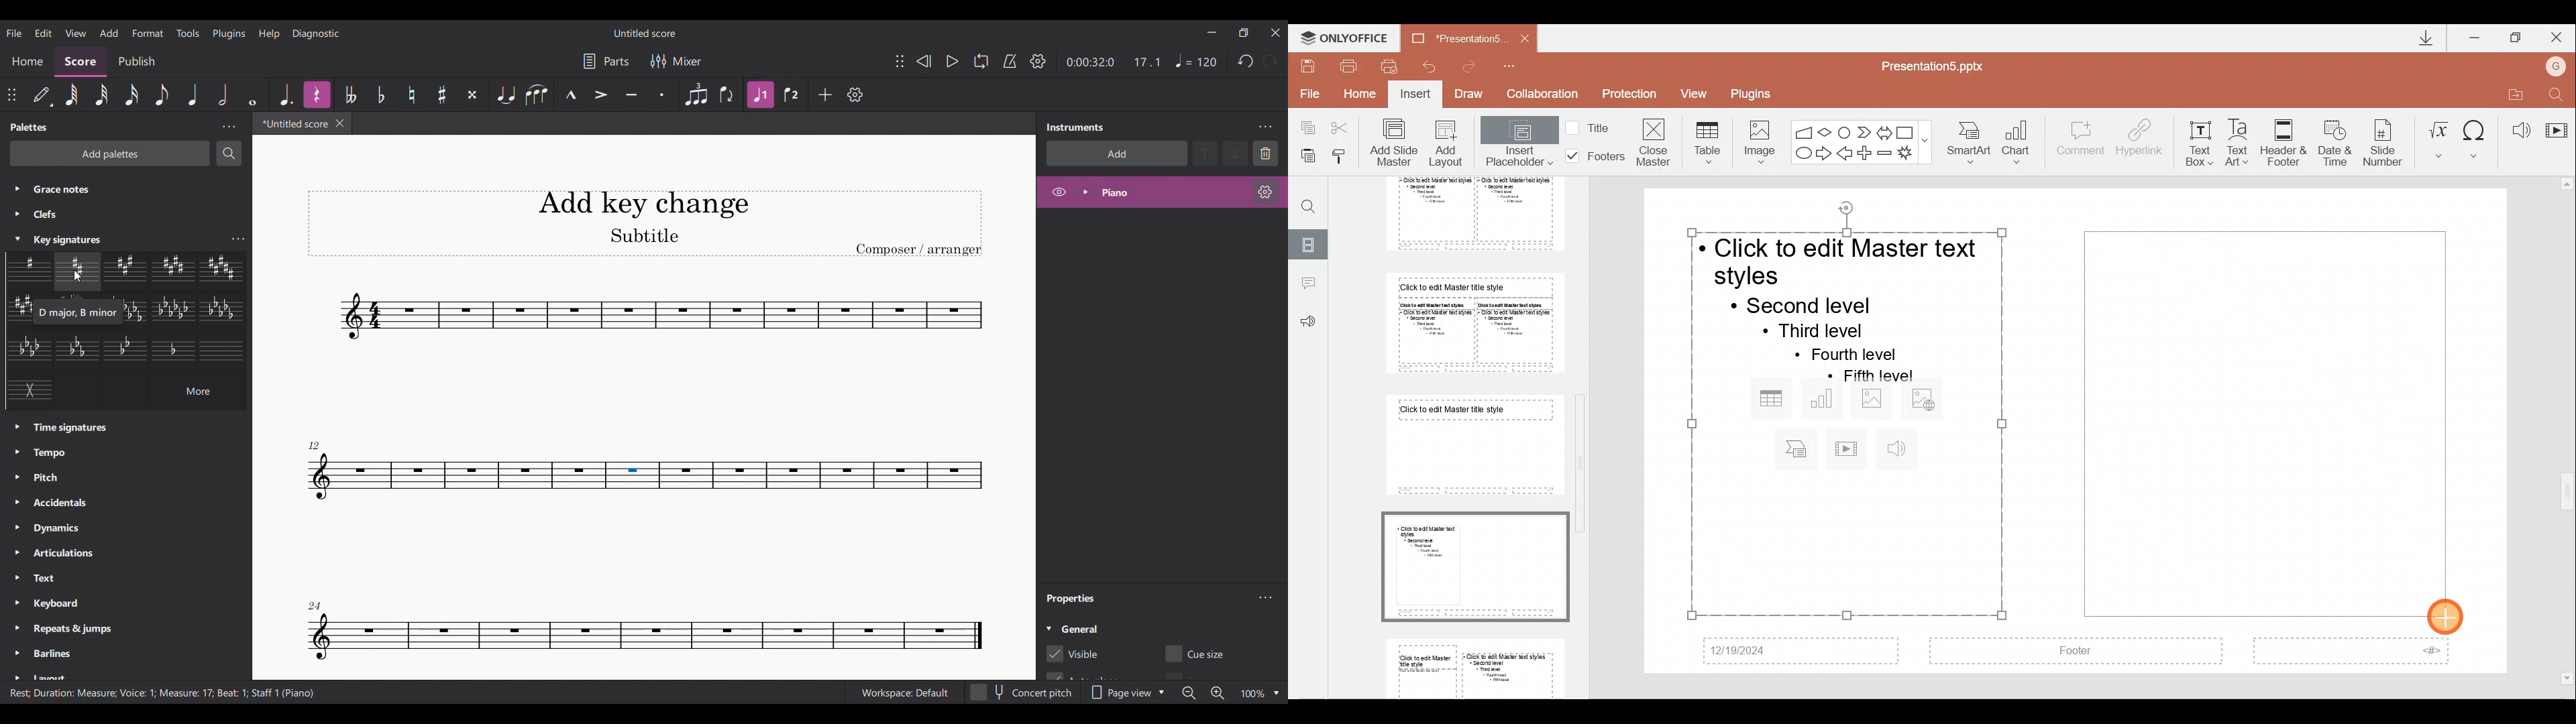 This screenshot has width=2576, height=728. Describe the element at coordinates (1218, 693) in the screenshot. I see `Zoom in` at that location.